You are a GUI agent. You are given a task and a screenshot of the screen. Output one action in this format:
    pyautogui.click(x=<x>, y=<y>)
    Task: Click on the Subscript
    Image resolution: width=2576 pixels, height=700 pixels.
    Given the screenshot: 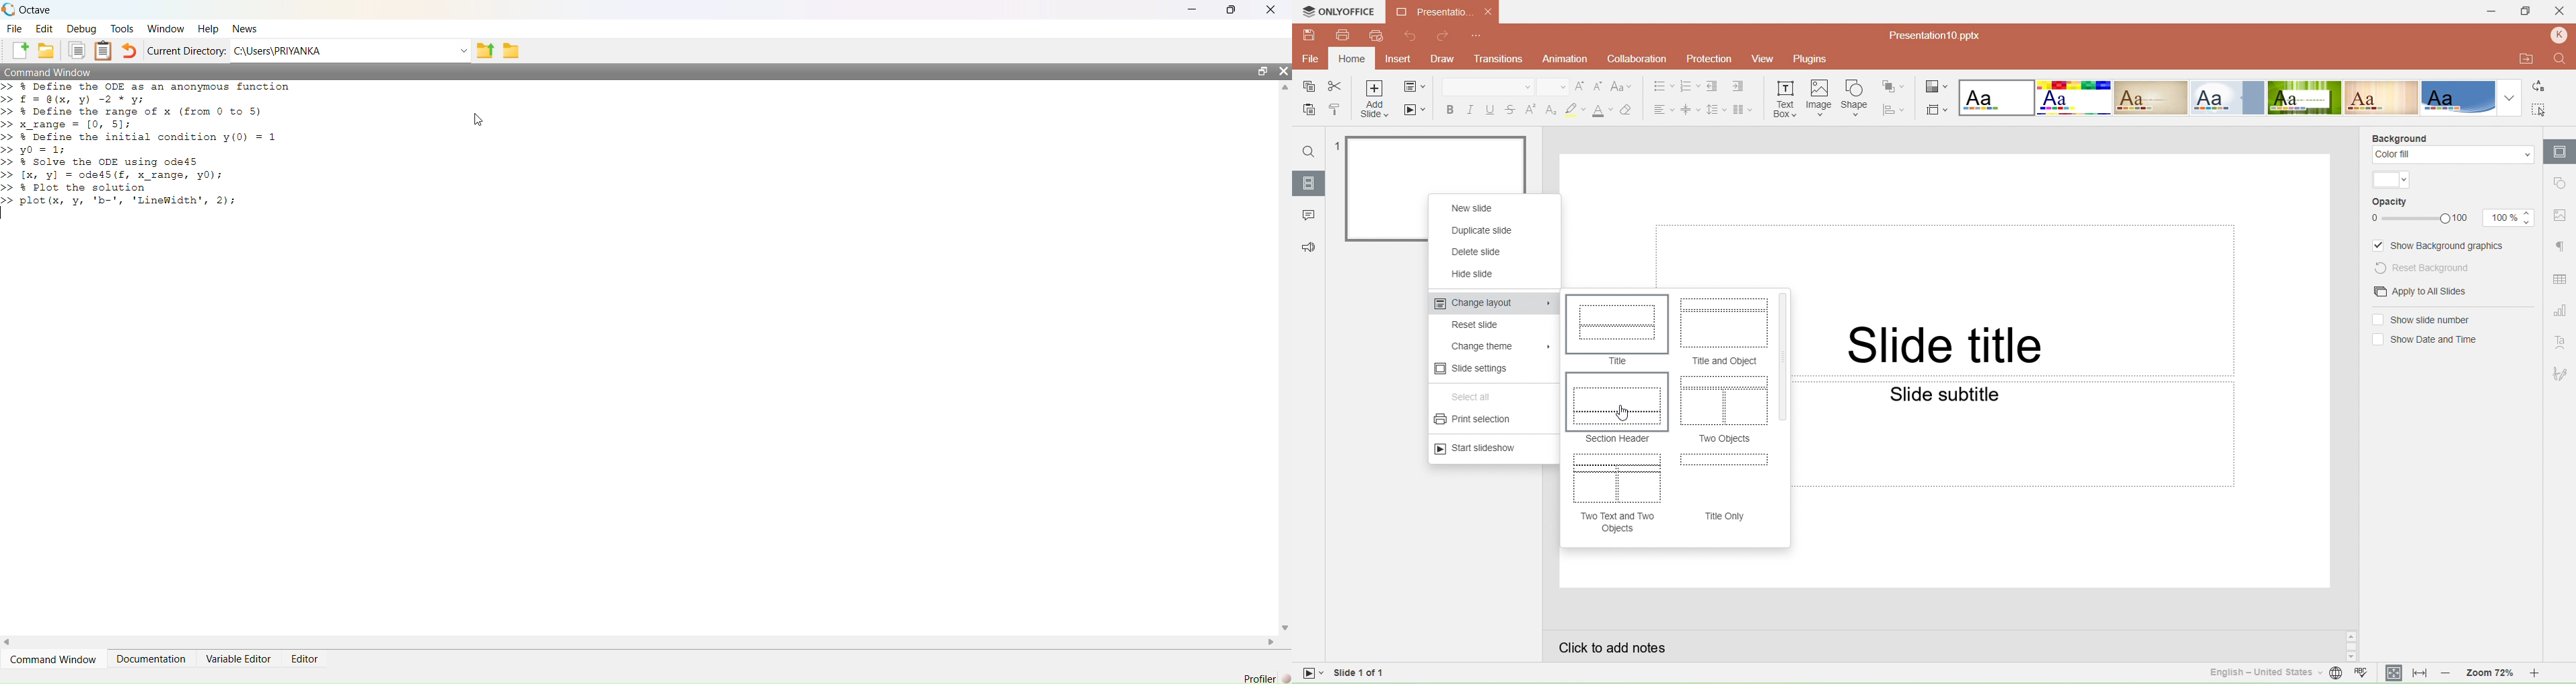 What is the action you would take?
    pyautogui.click(x=1550, y=109)
    